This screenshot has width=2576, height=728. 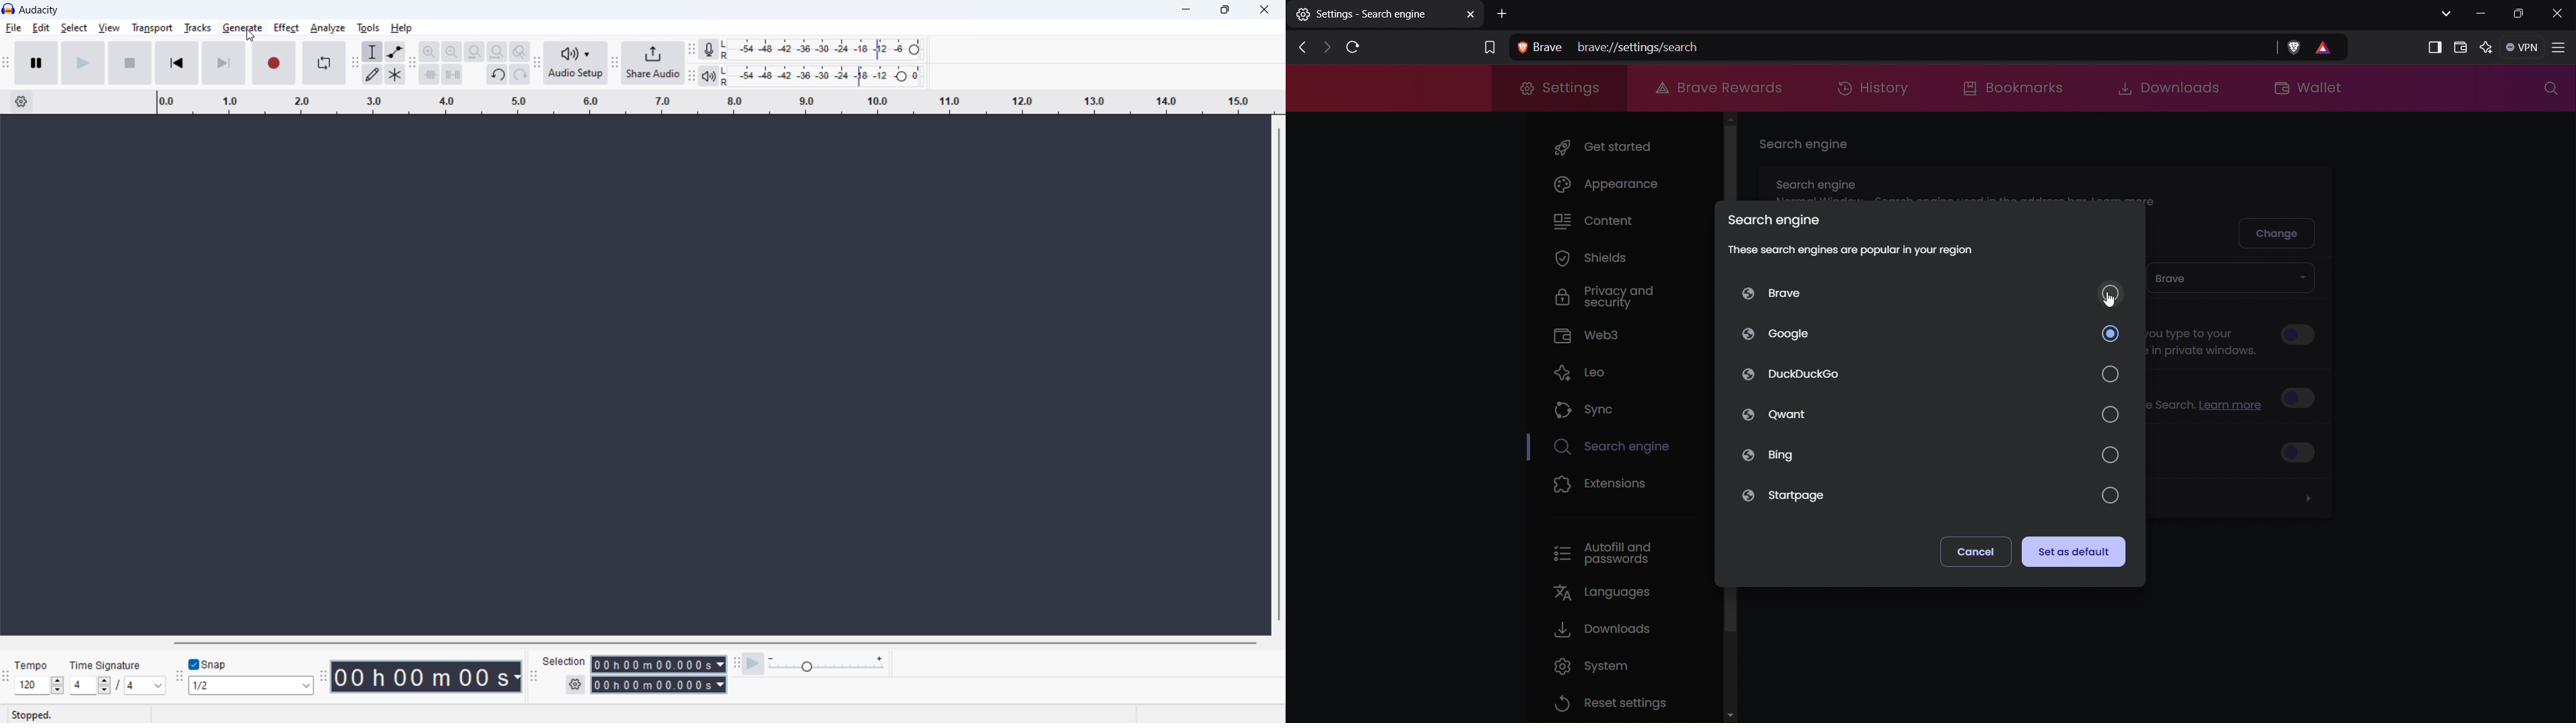 What do you see at coordinates (429, 51) in the screenshot?
I see `zoom in` at bounding box center [429, 51].